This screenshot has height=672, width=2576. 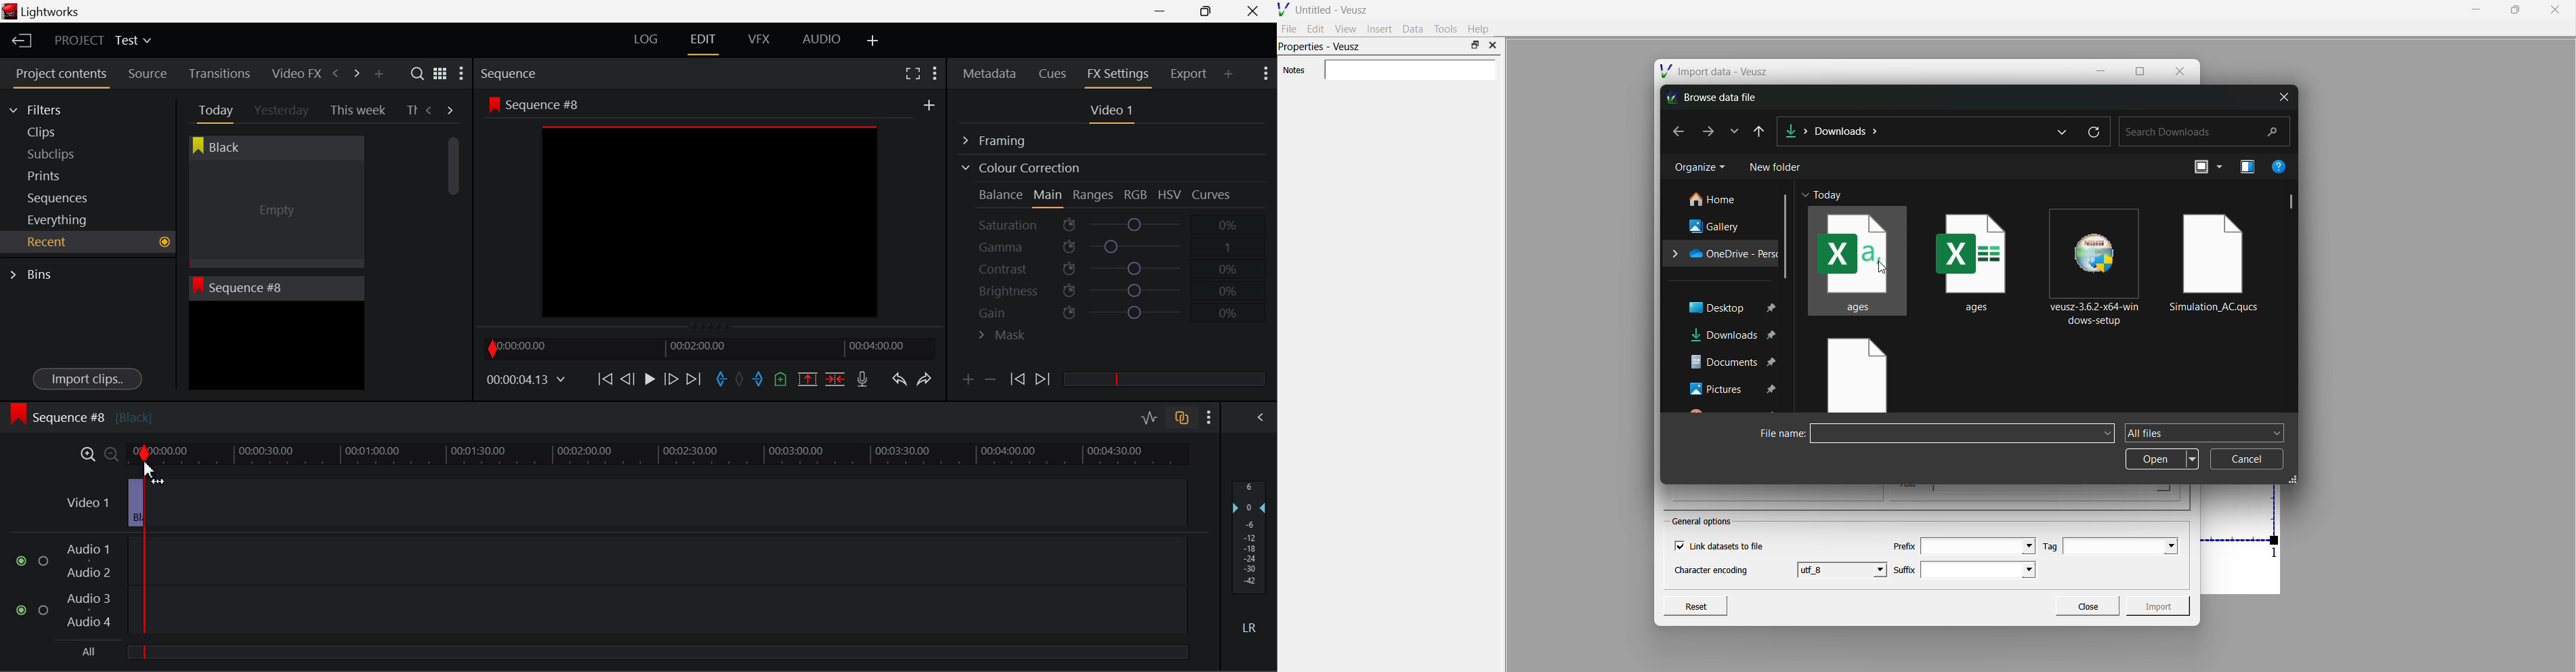 What do you see at coordinates (711, 211) in the screenshot?
I see `Sequence #8 Preview Screen` at bounding box center [711, 211].